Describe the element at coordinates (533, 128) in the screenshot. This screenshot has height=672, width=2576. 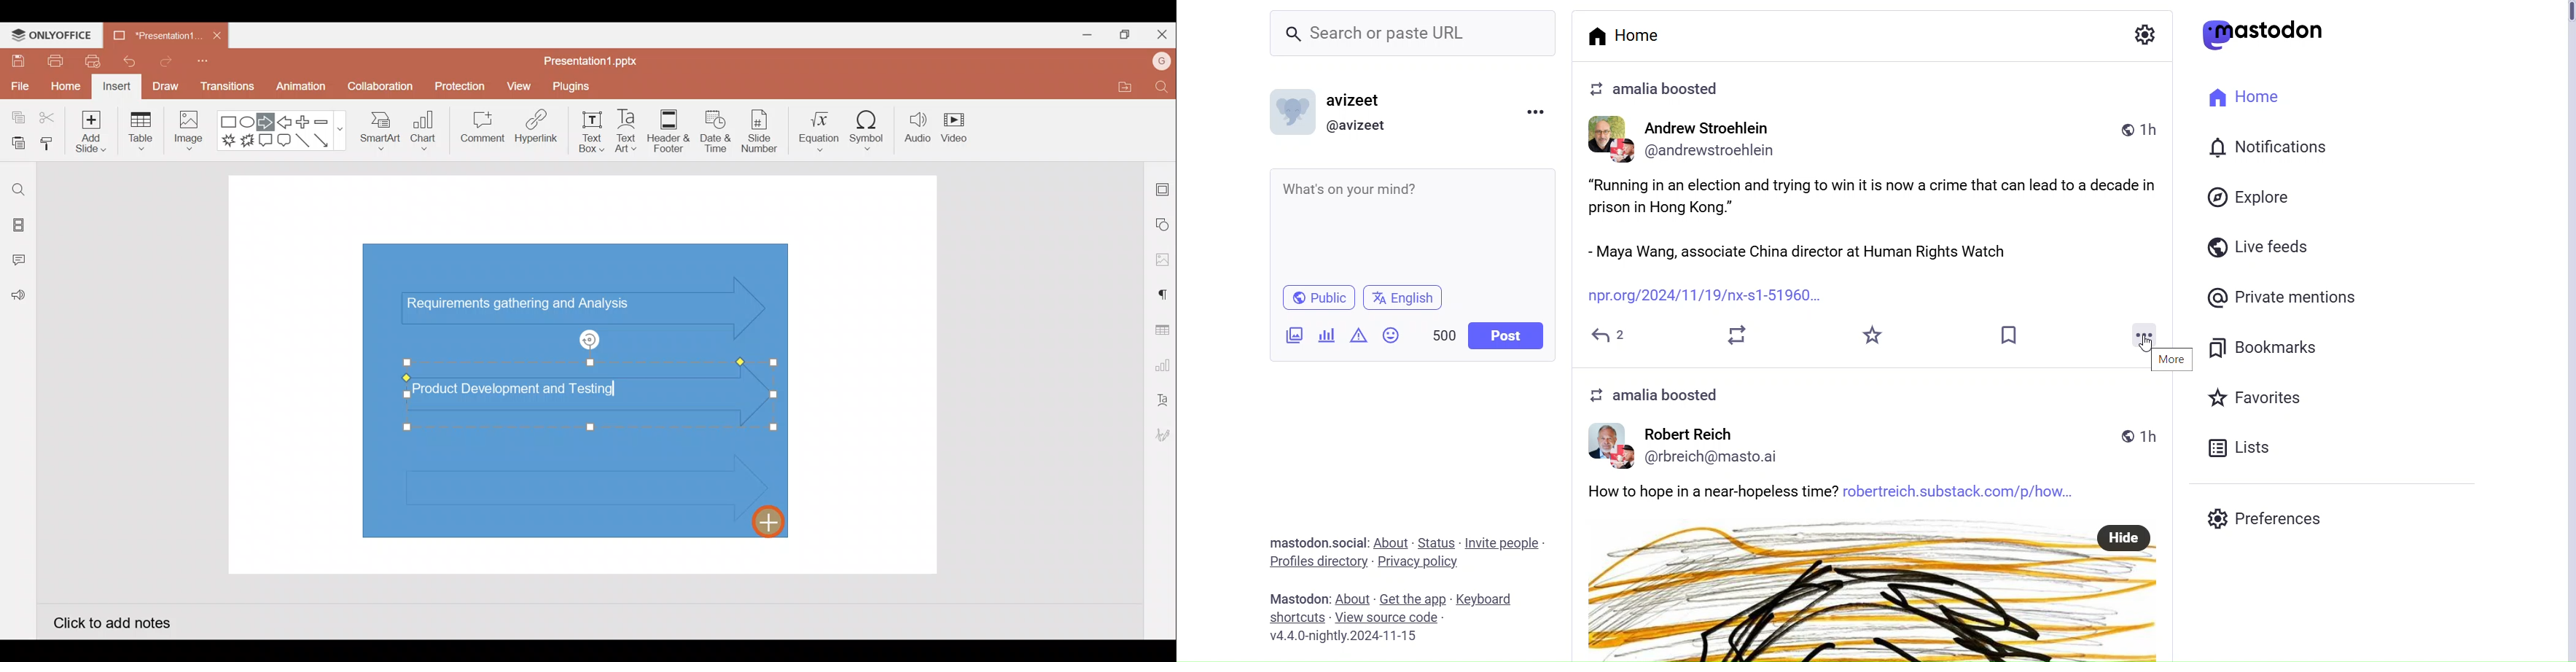
I see `Hyperlink` at that location.